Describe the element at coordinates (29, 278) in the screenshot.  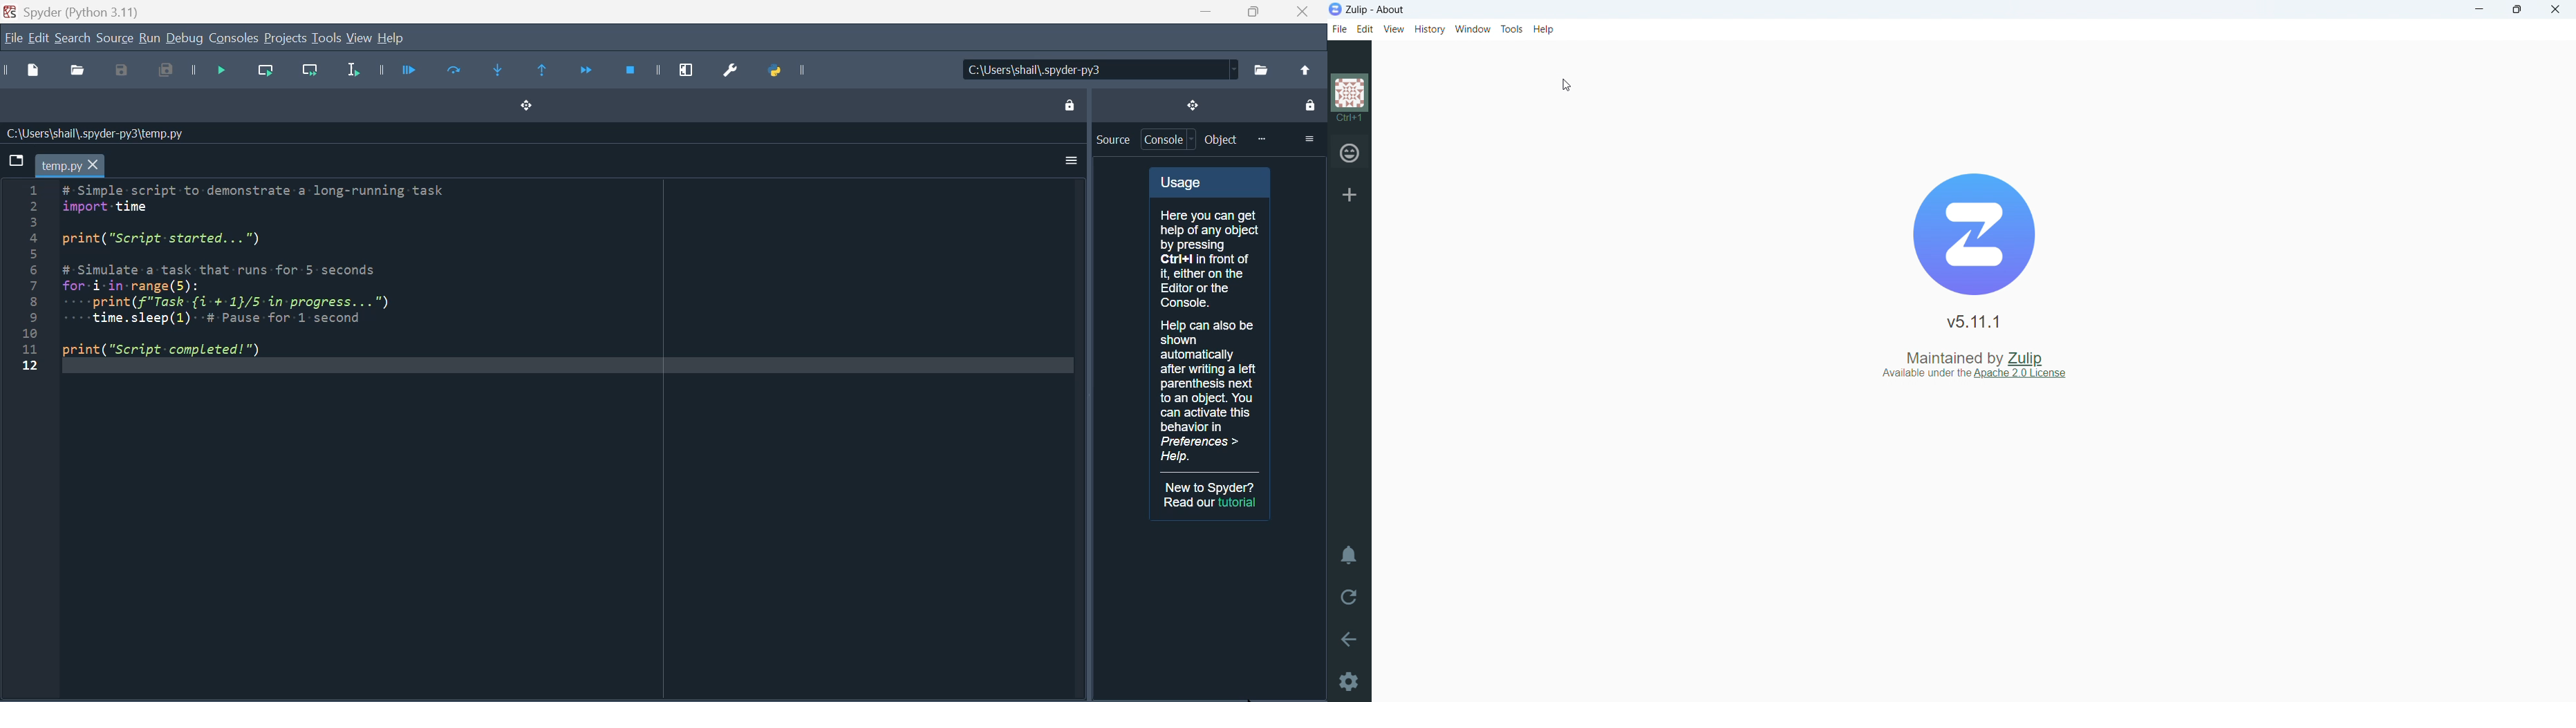
I see `line number` at that location.